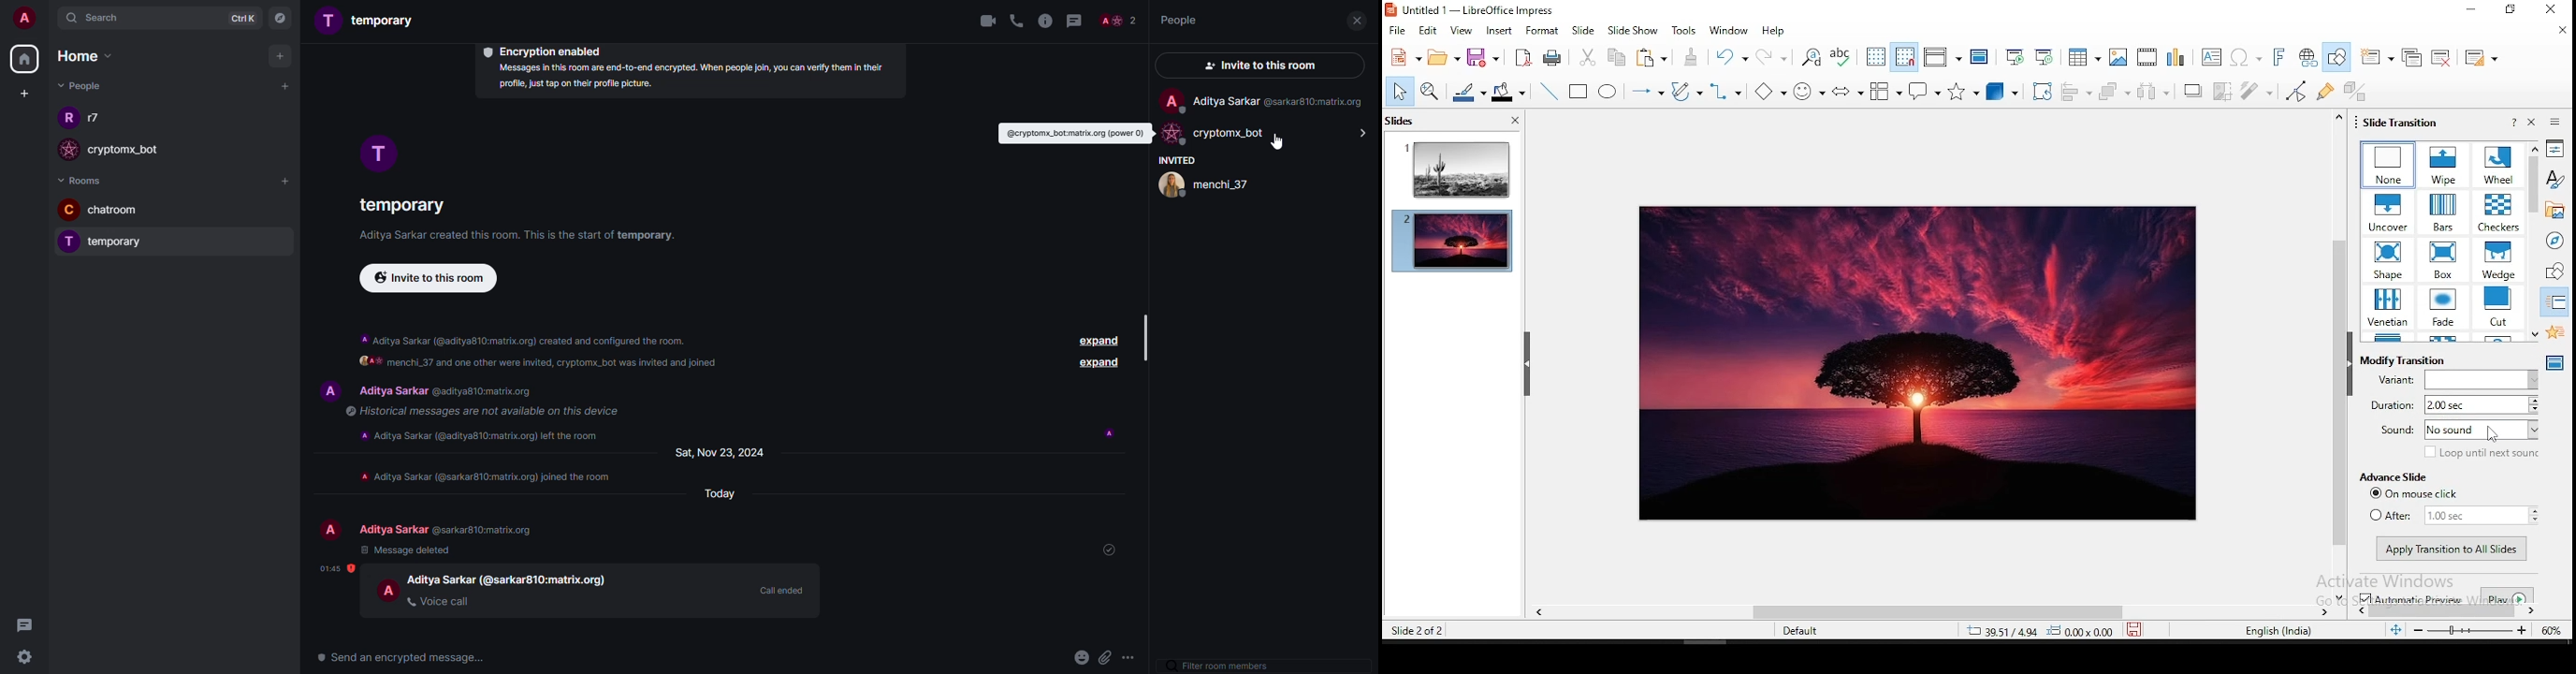 This screenshot has height=700, width=2576. I want to click on profile, so click(328, 389).